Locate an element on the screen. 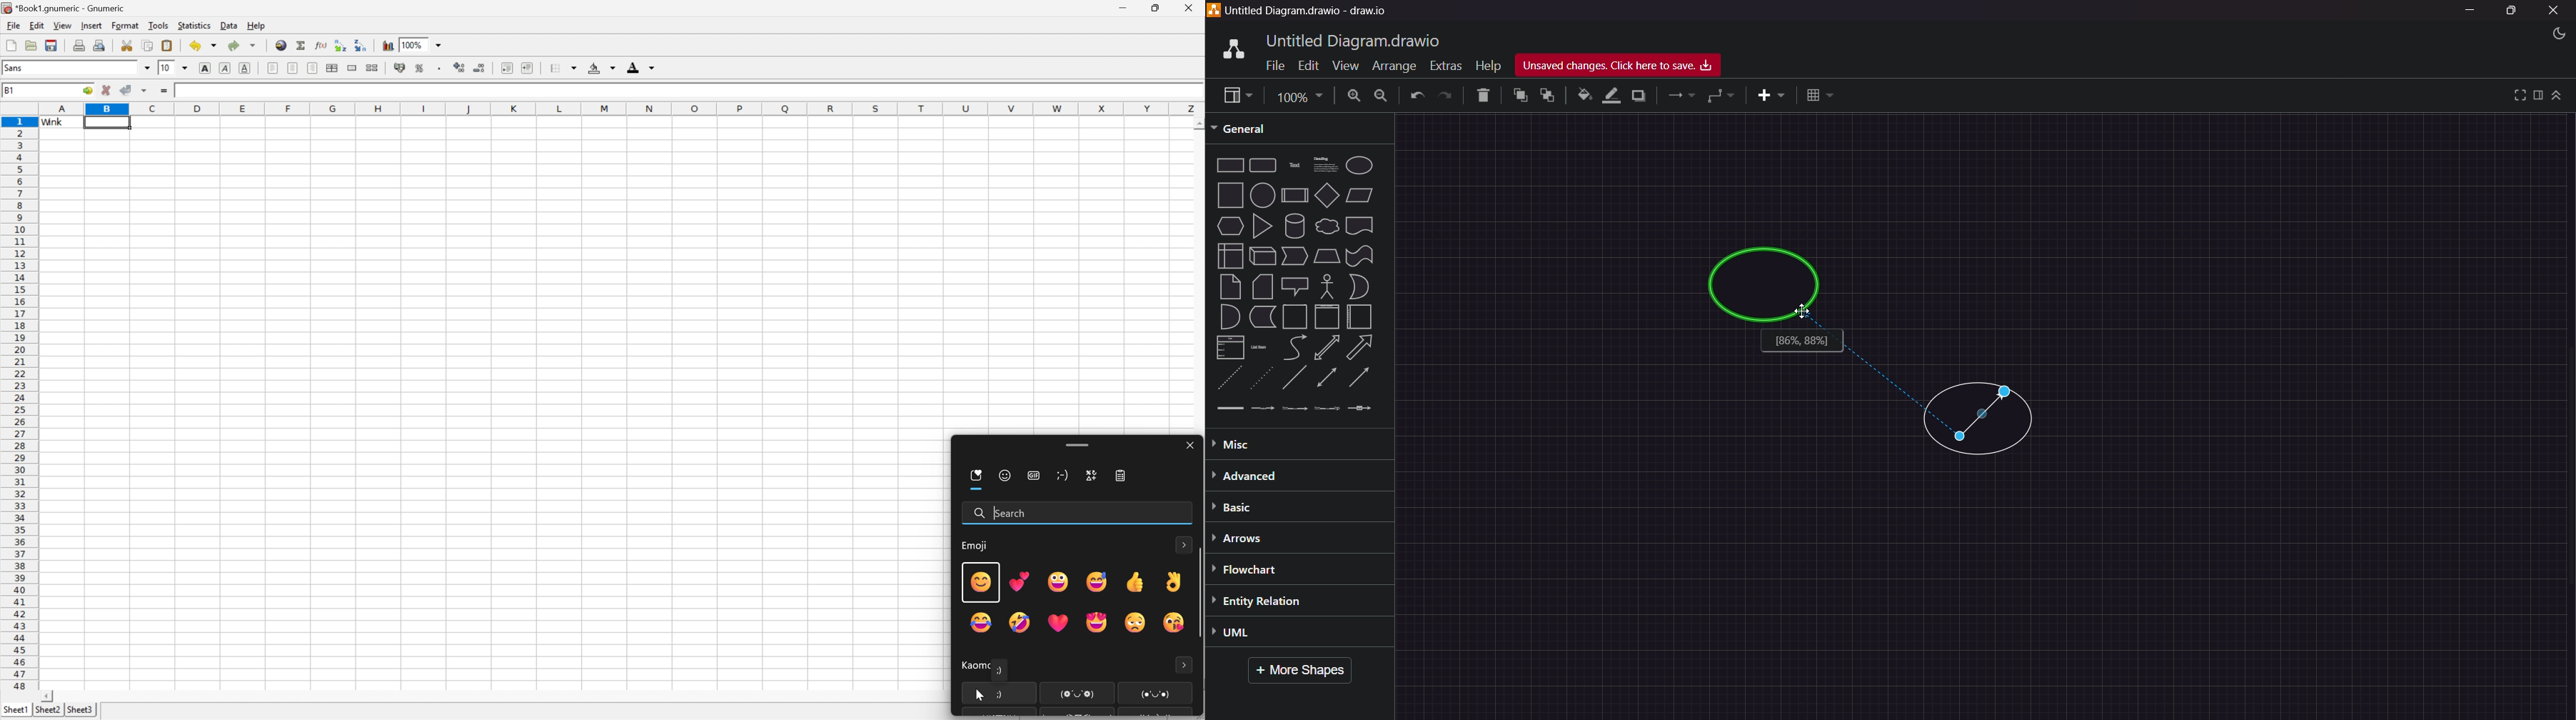  restore down is located at coordinates (1158, 8).